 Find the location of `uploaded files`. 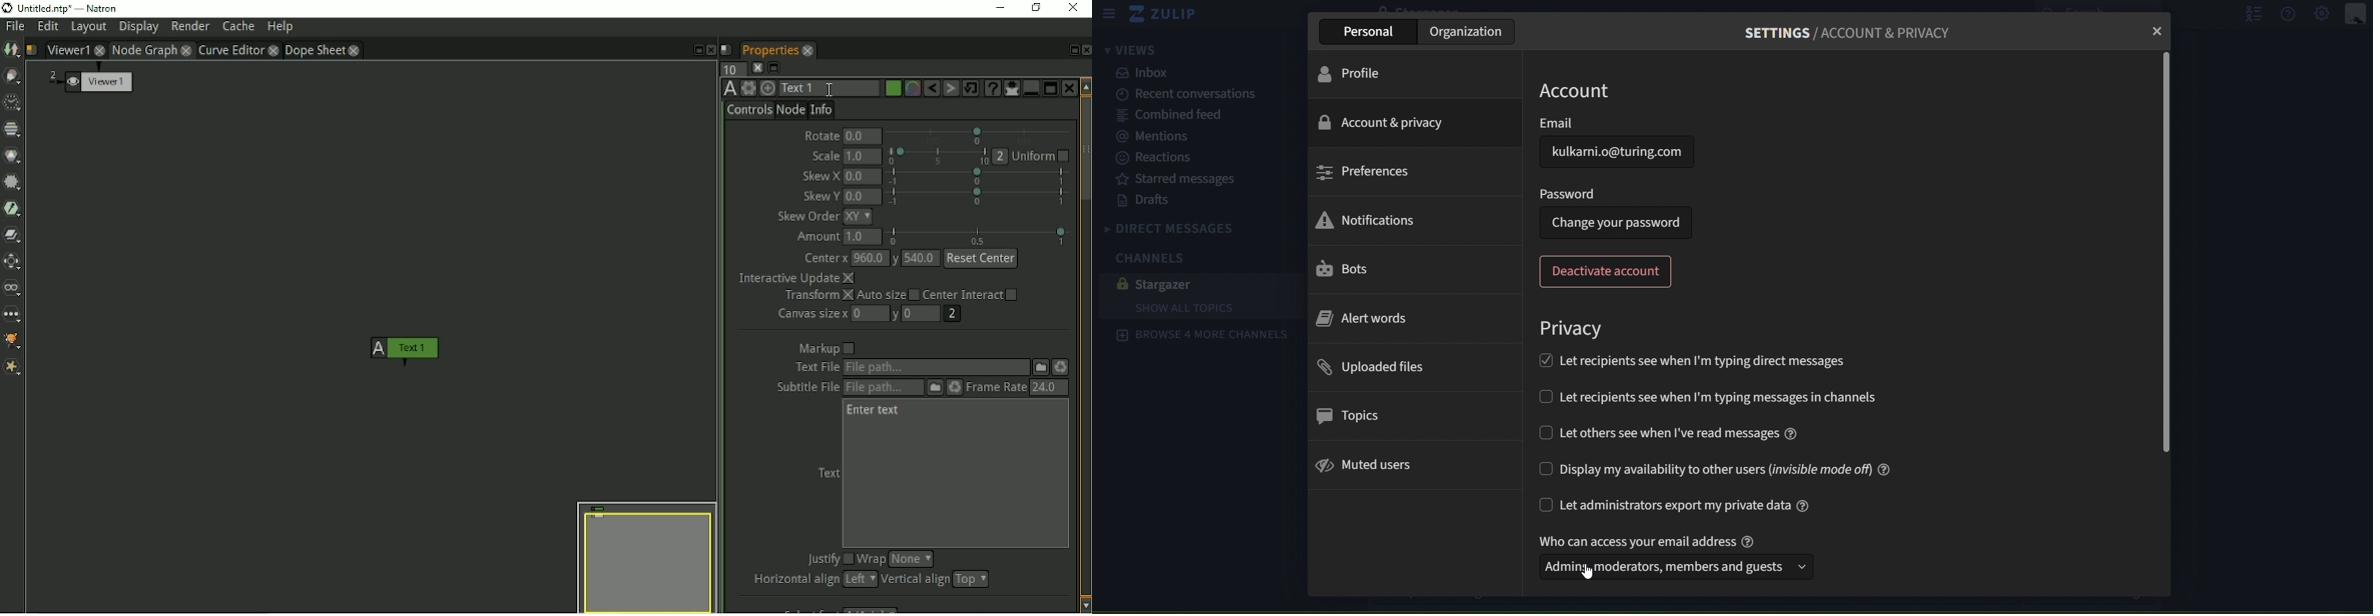

uploaded files is located at coordinates (1371, 368).